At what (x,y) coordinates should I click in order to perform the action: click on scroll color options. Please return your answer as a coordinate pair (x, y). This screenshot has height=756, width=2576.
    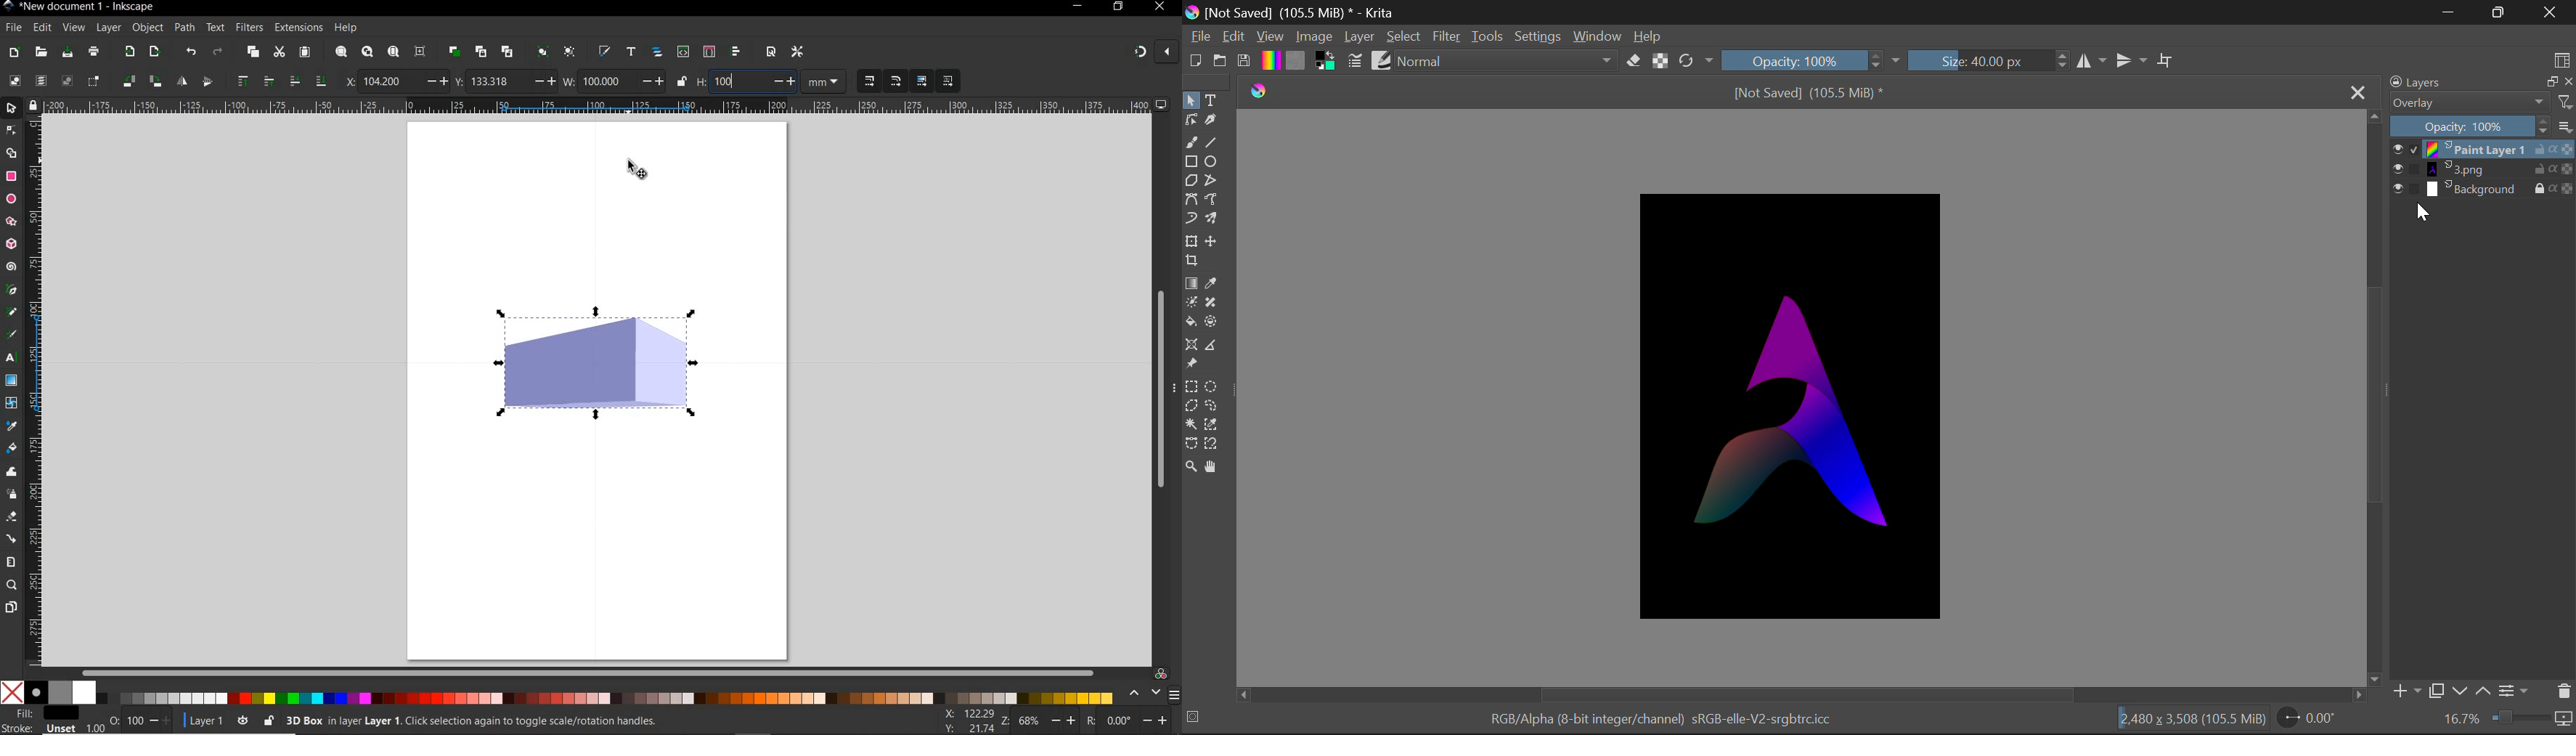
    Looking at the image, I should click on (1144, 693).